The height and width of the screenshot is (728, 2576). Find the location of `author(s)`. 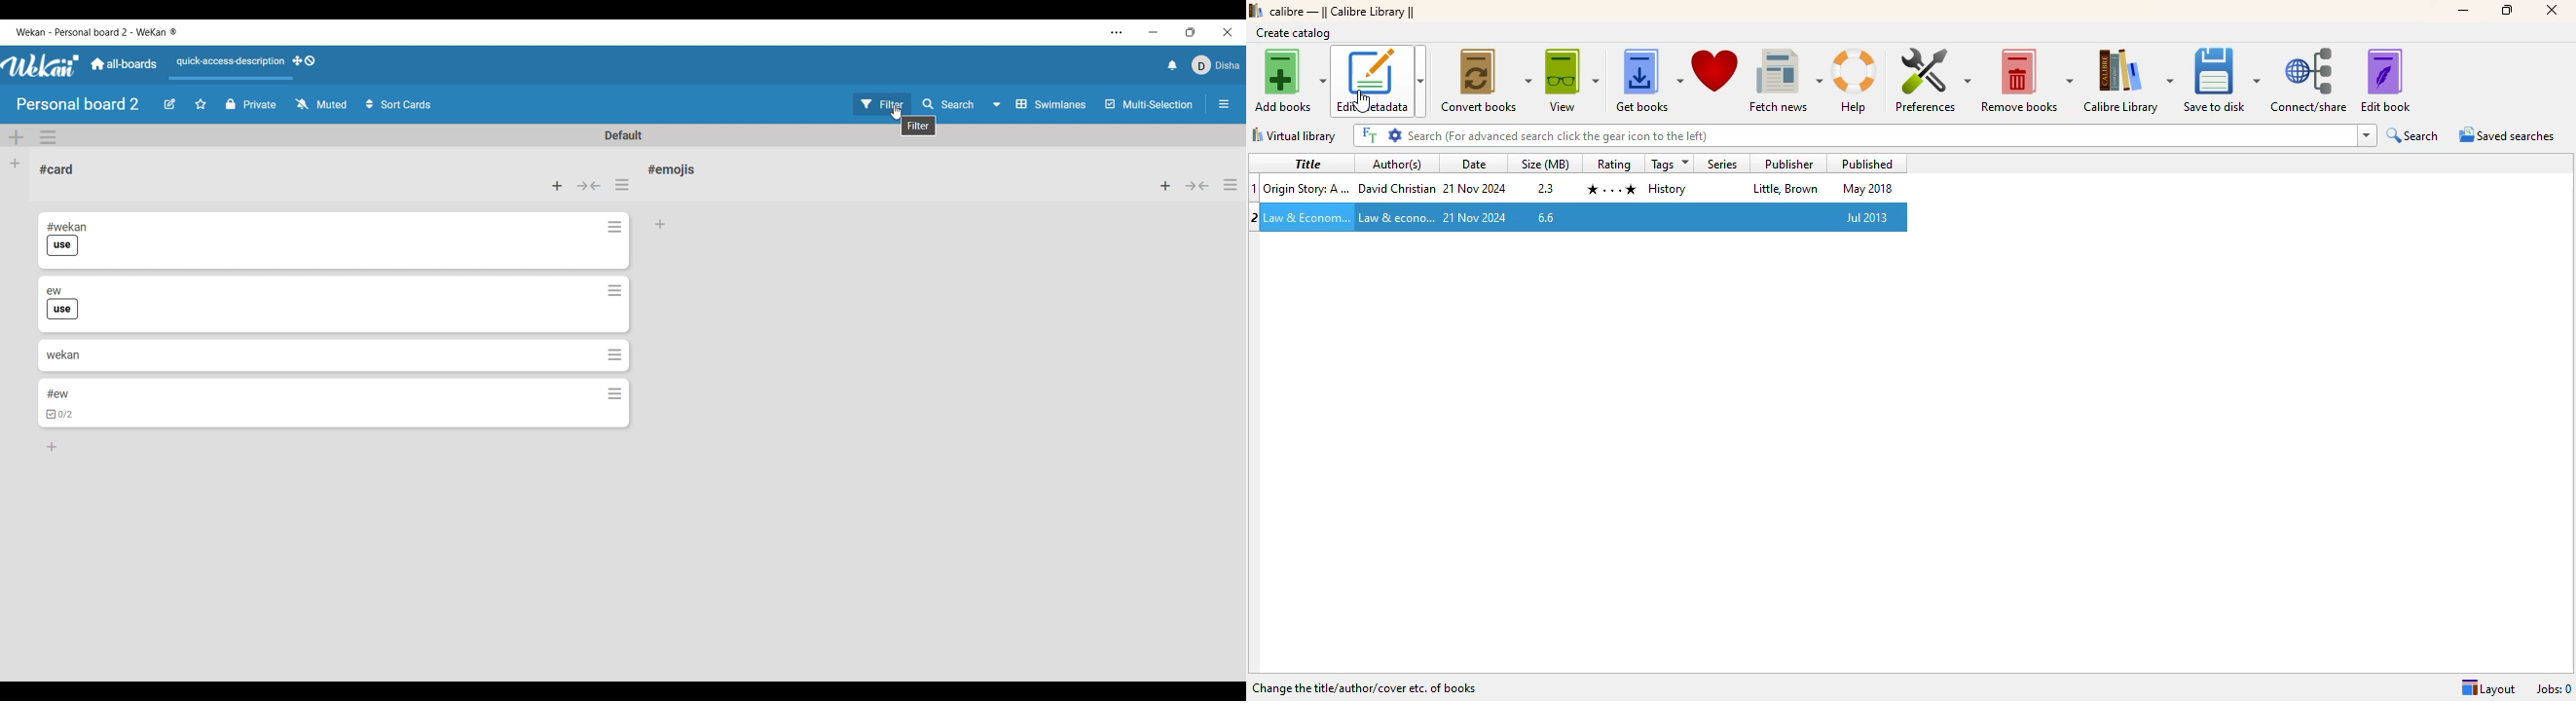

author(s) is located at coordinates (1398, 164).